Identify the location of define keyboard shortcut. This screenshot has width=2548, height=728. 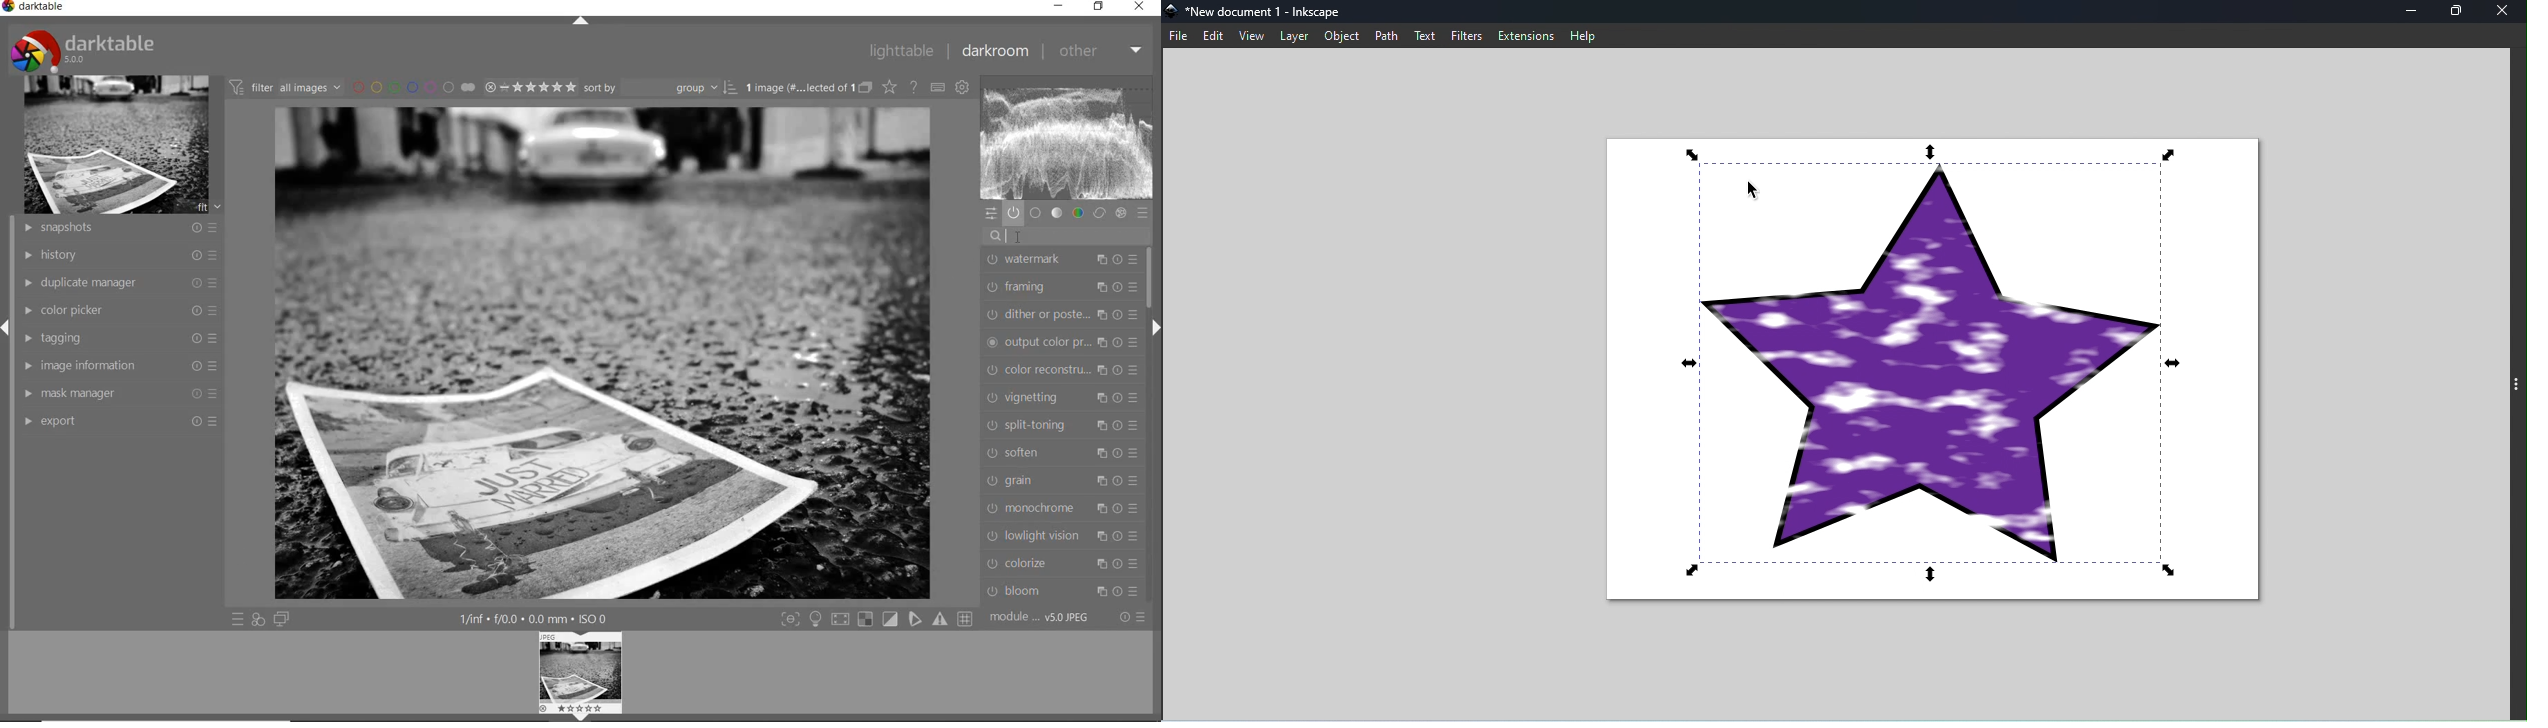
(938, 86).